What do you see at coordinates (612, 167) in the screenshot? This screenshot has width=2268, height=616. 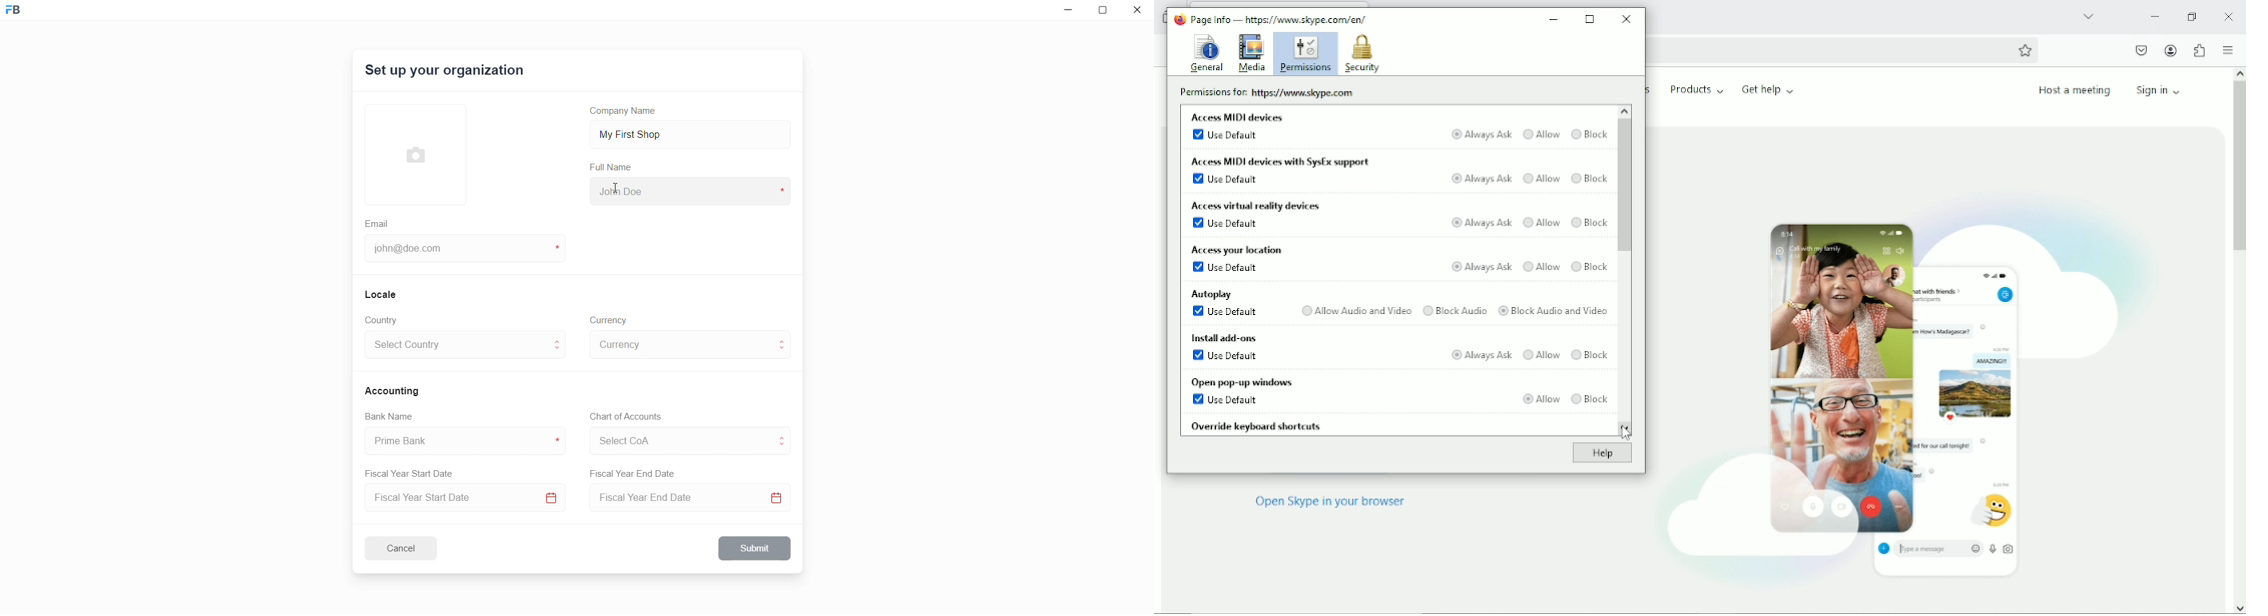 I see `Full Name` at bounding box center [612, 167].